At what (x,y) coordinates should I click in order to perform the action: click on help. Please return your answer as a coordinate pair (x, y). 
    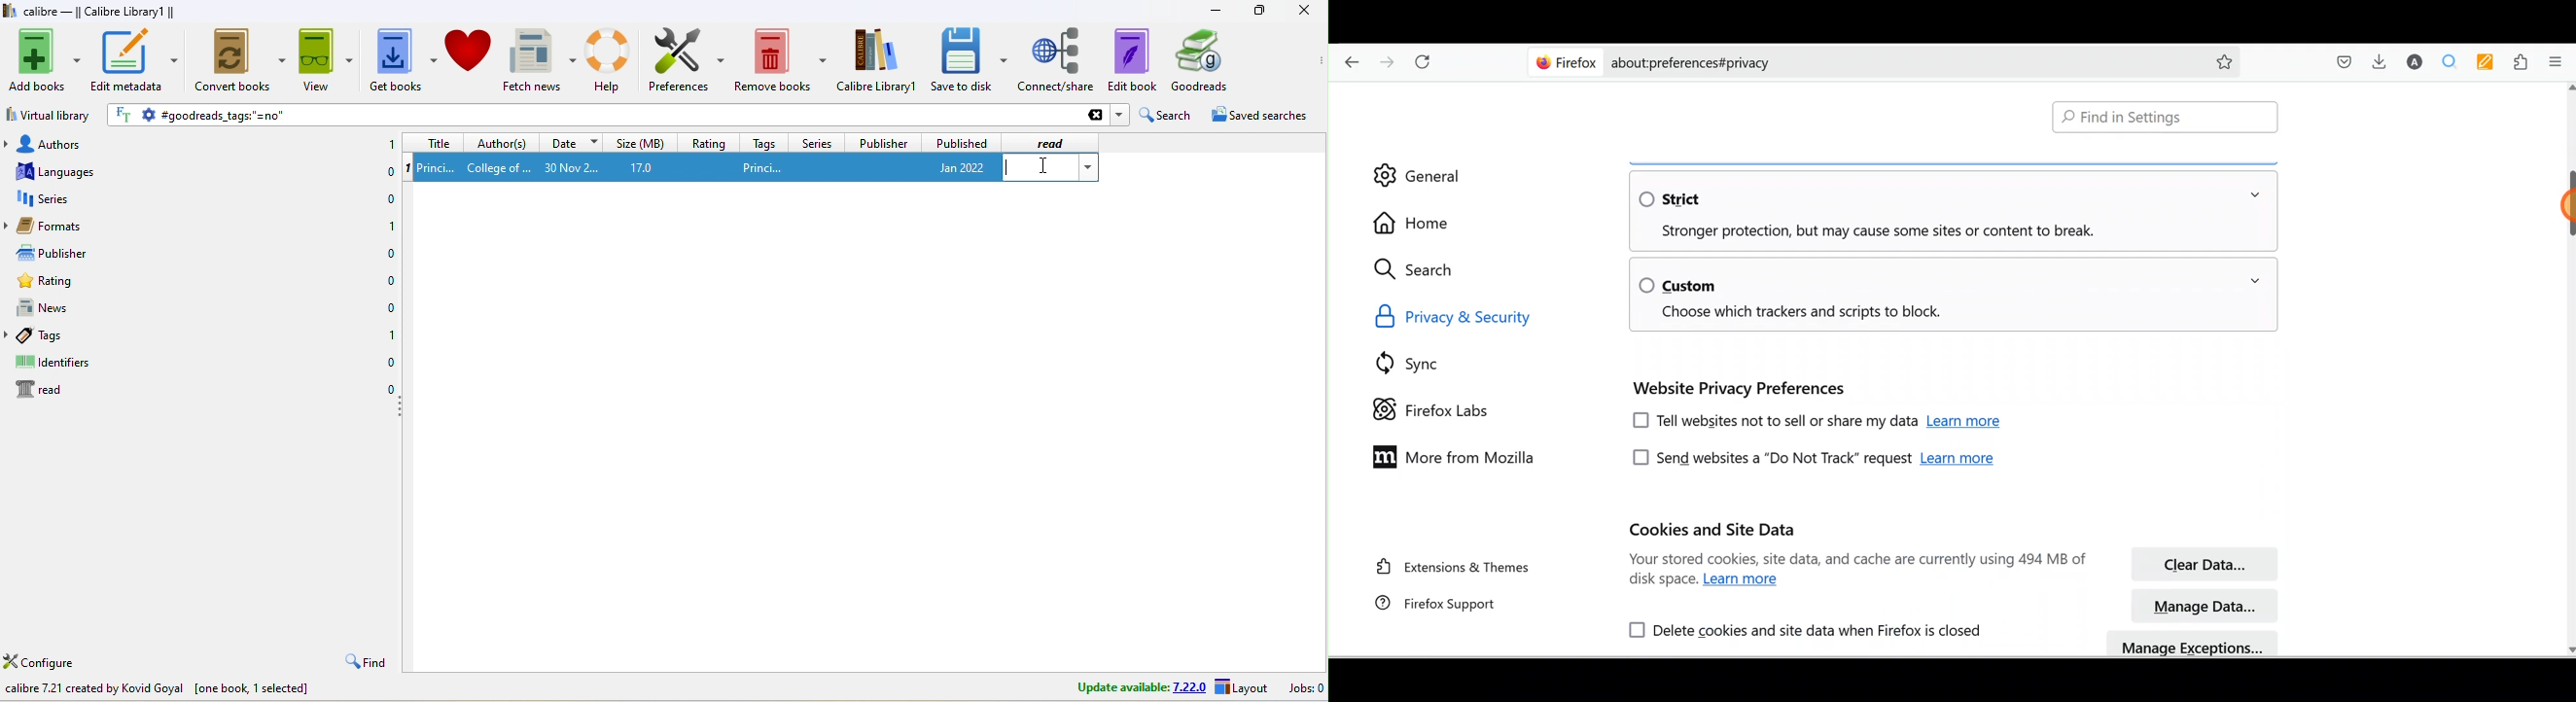
    Looking at the image, I should click on (610, 61).